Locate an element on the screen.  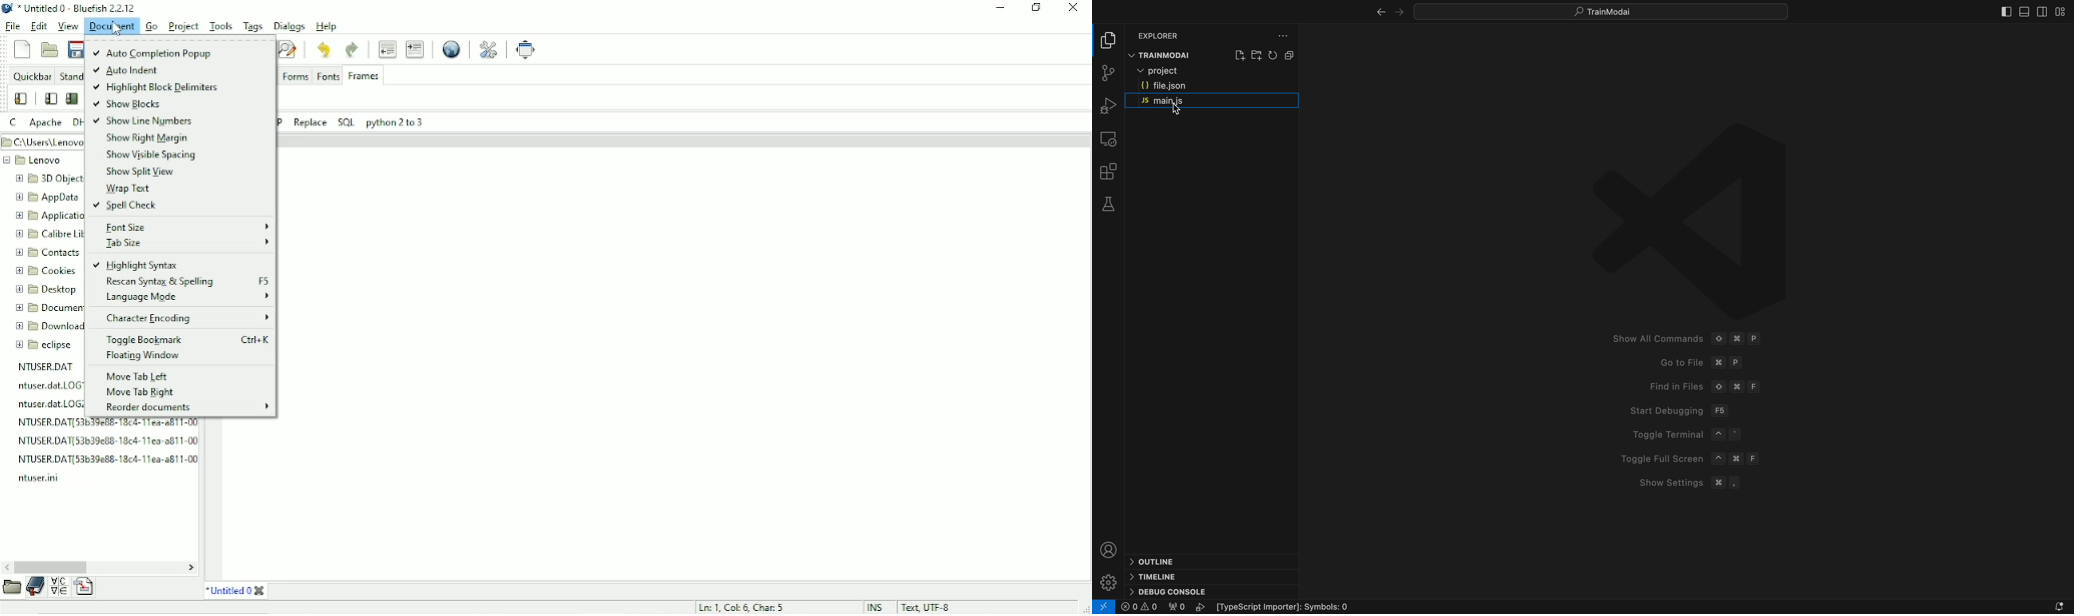
Show split view is located at coordinates (142, 172).